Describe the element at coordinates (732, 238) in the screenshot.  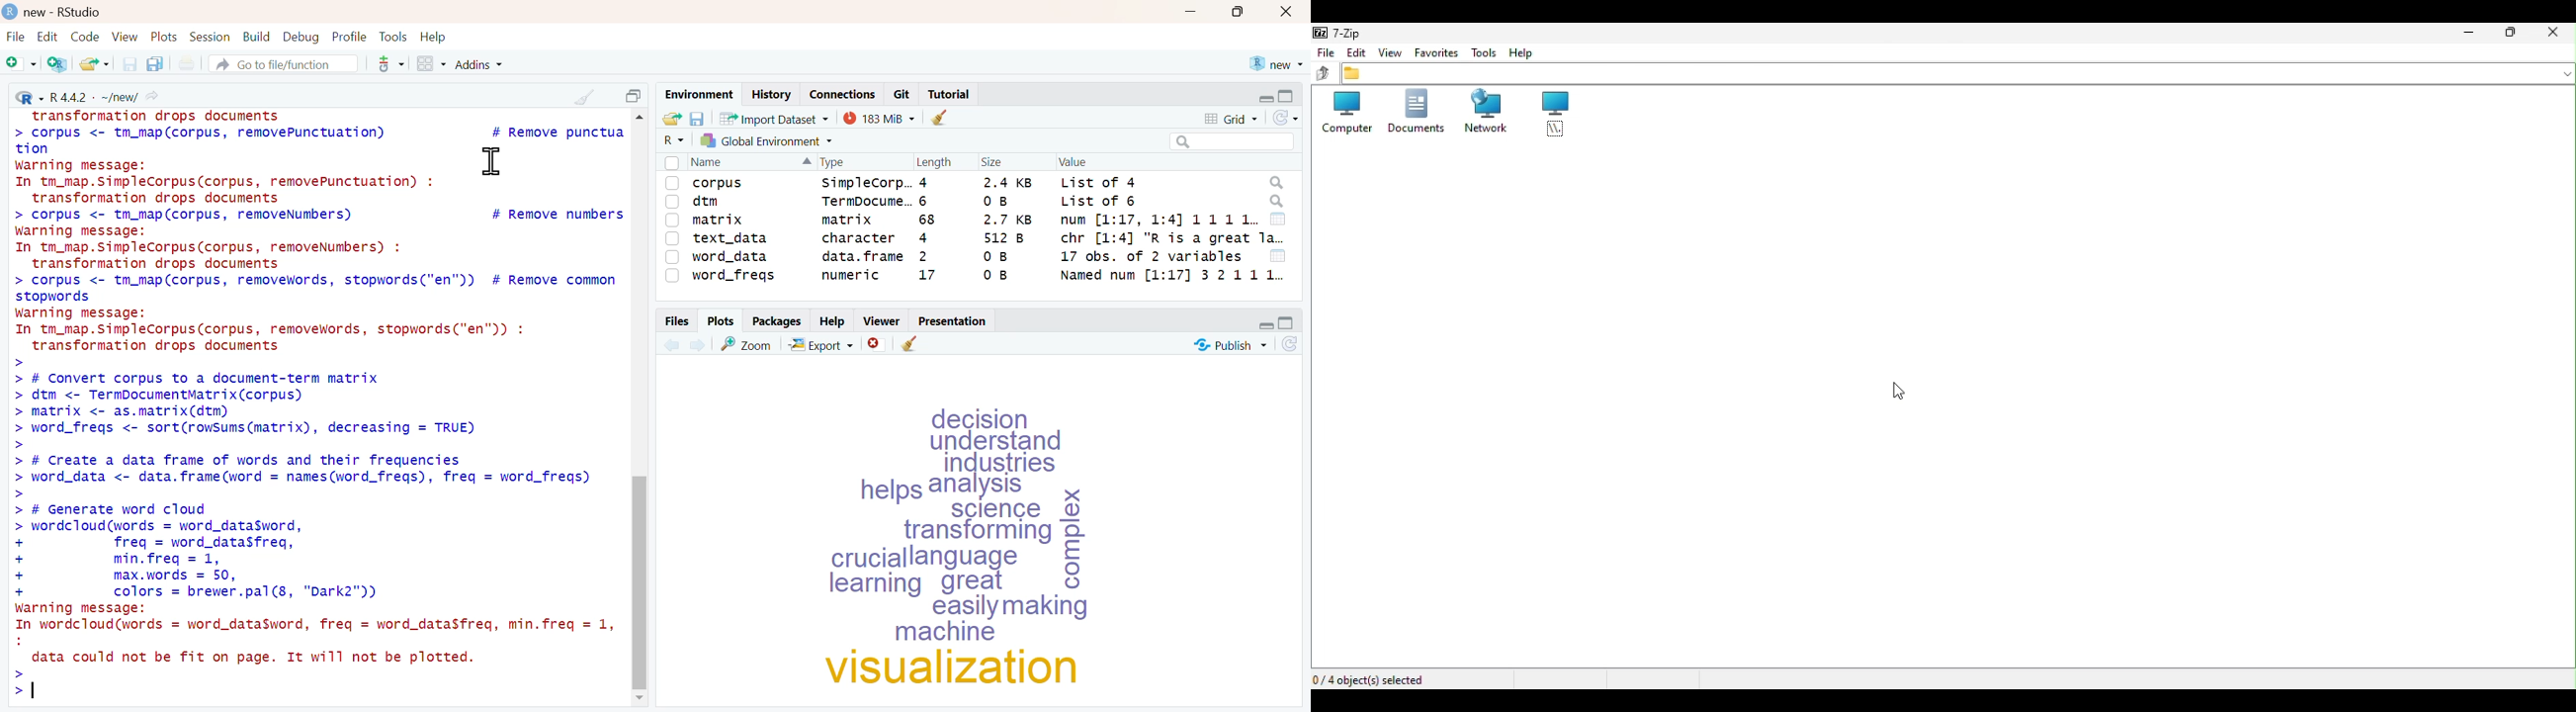
I see `text_data` at that location.